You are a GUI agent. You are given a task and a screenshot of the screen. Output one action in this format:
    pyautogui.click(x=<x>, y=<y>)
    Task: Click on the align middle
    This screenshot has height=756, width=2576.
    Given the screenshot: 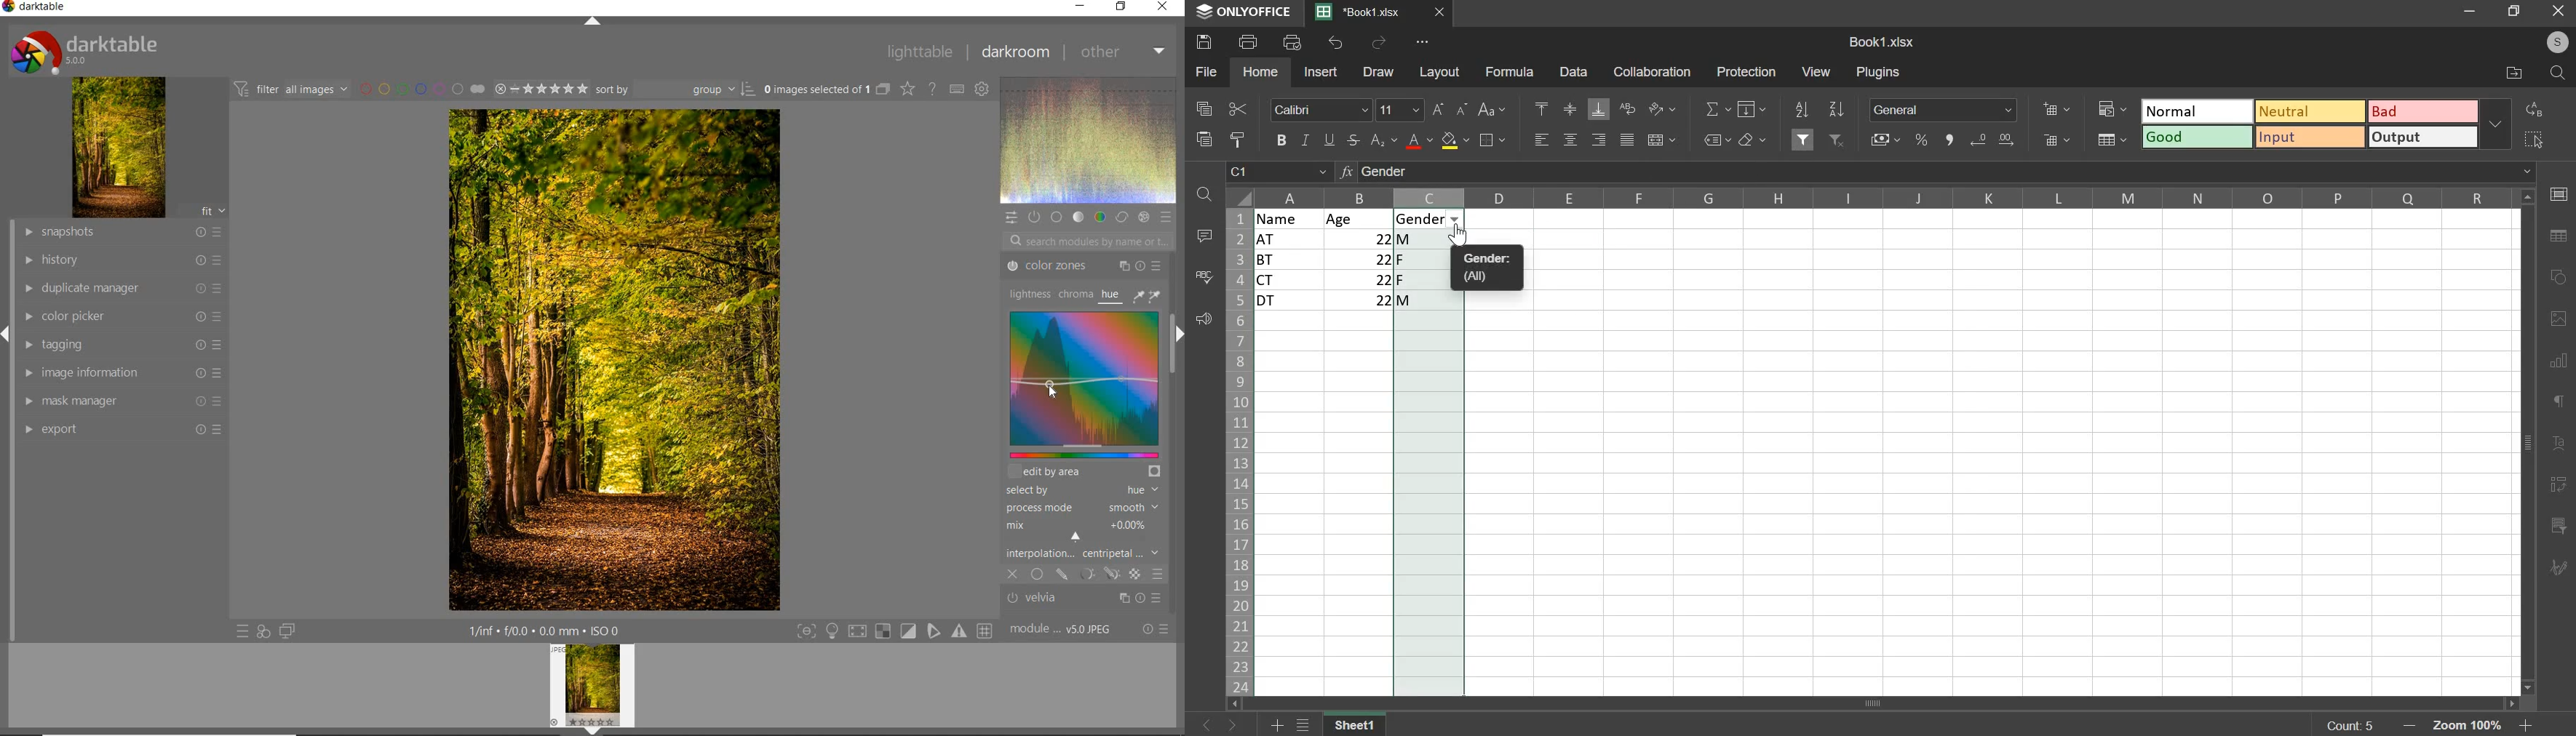 What is the action you would take?
    pyautogui.click(x=1569, y=111)
    